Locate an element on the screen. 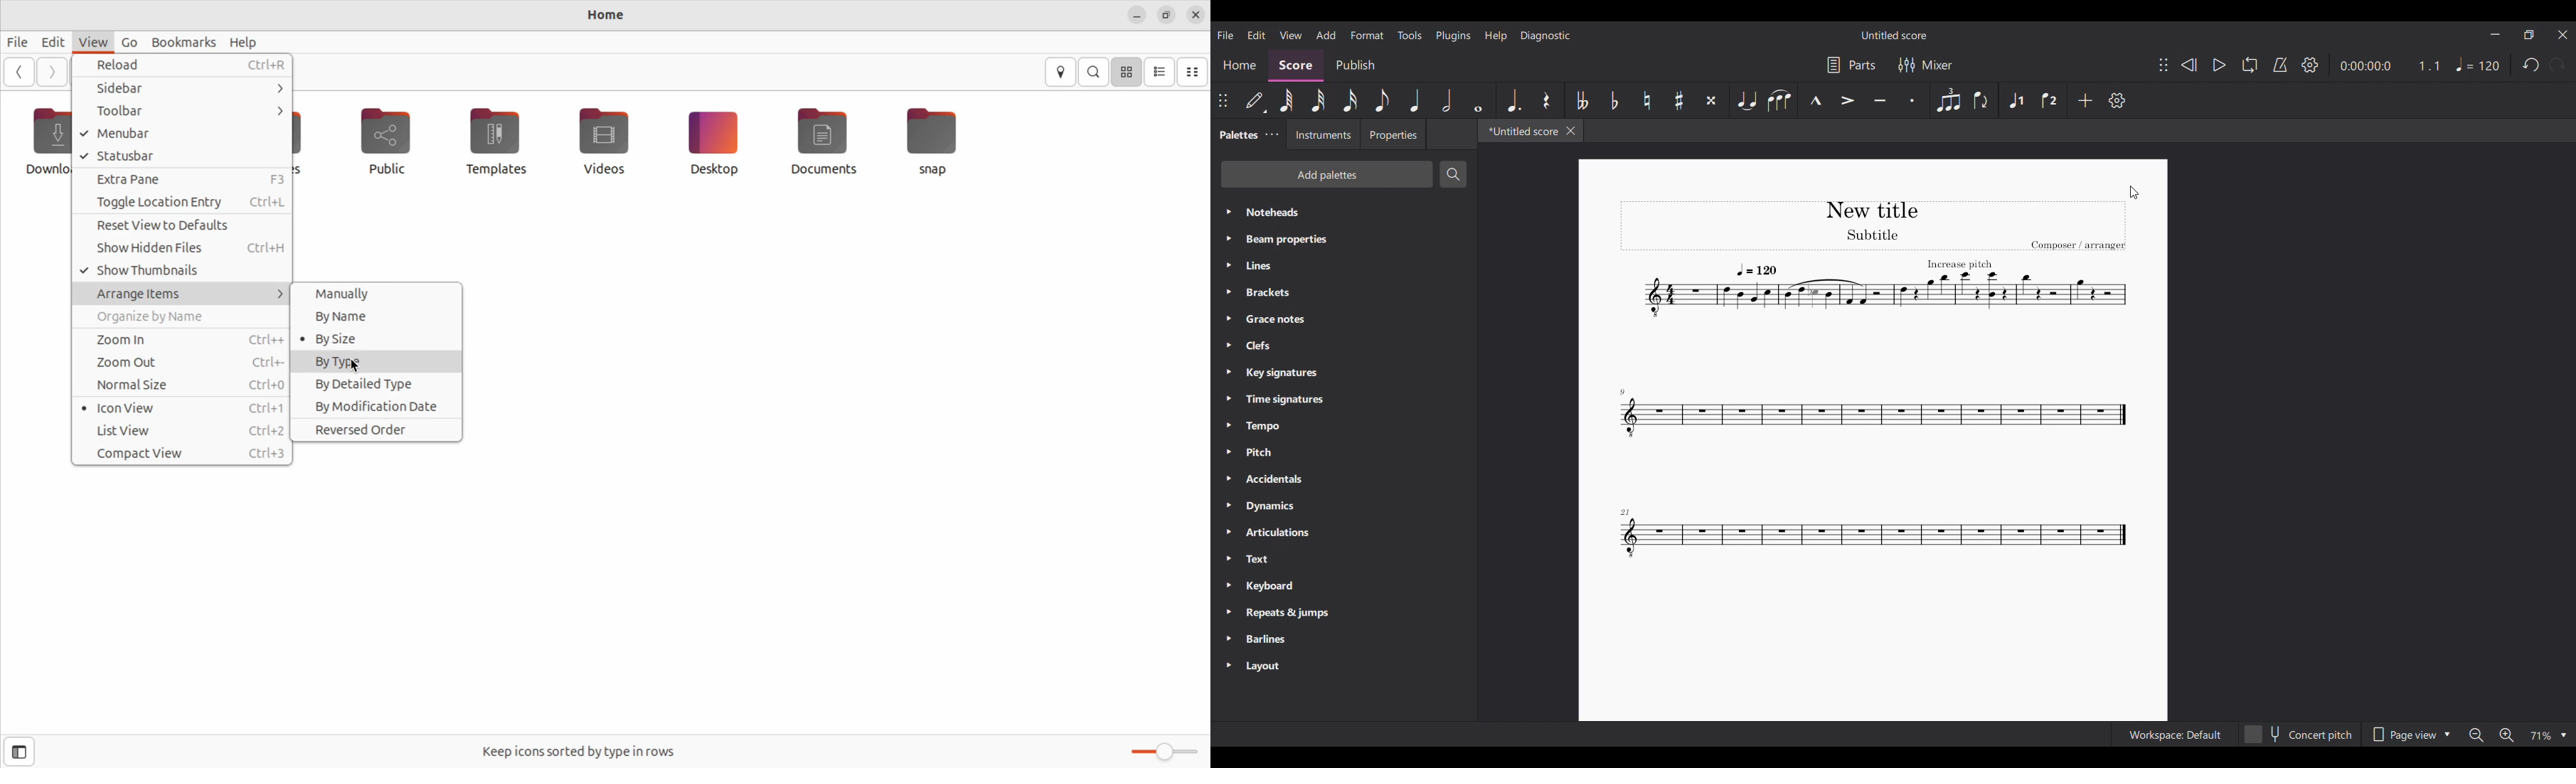  Dynamics is located at coordinates (1343, 506).